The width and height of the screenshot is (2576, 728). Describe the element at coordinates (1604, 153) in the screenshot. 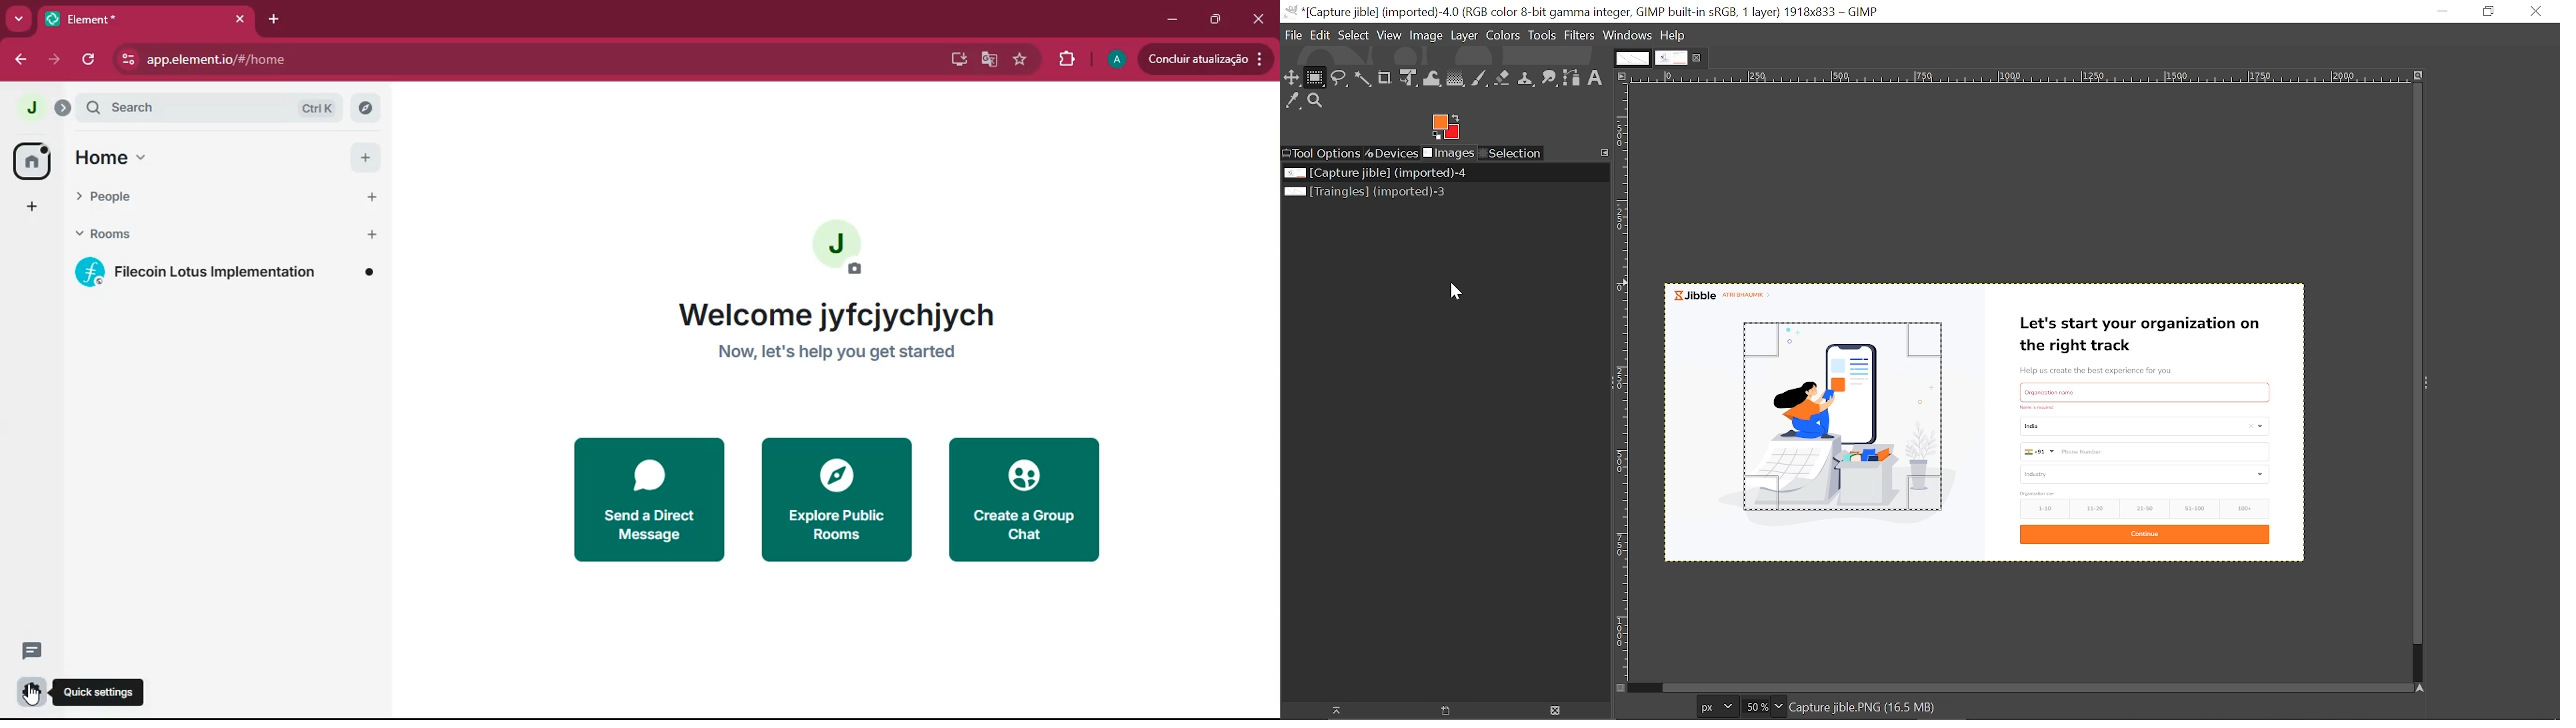

I see `Configure this tab` at that location.